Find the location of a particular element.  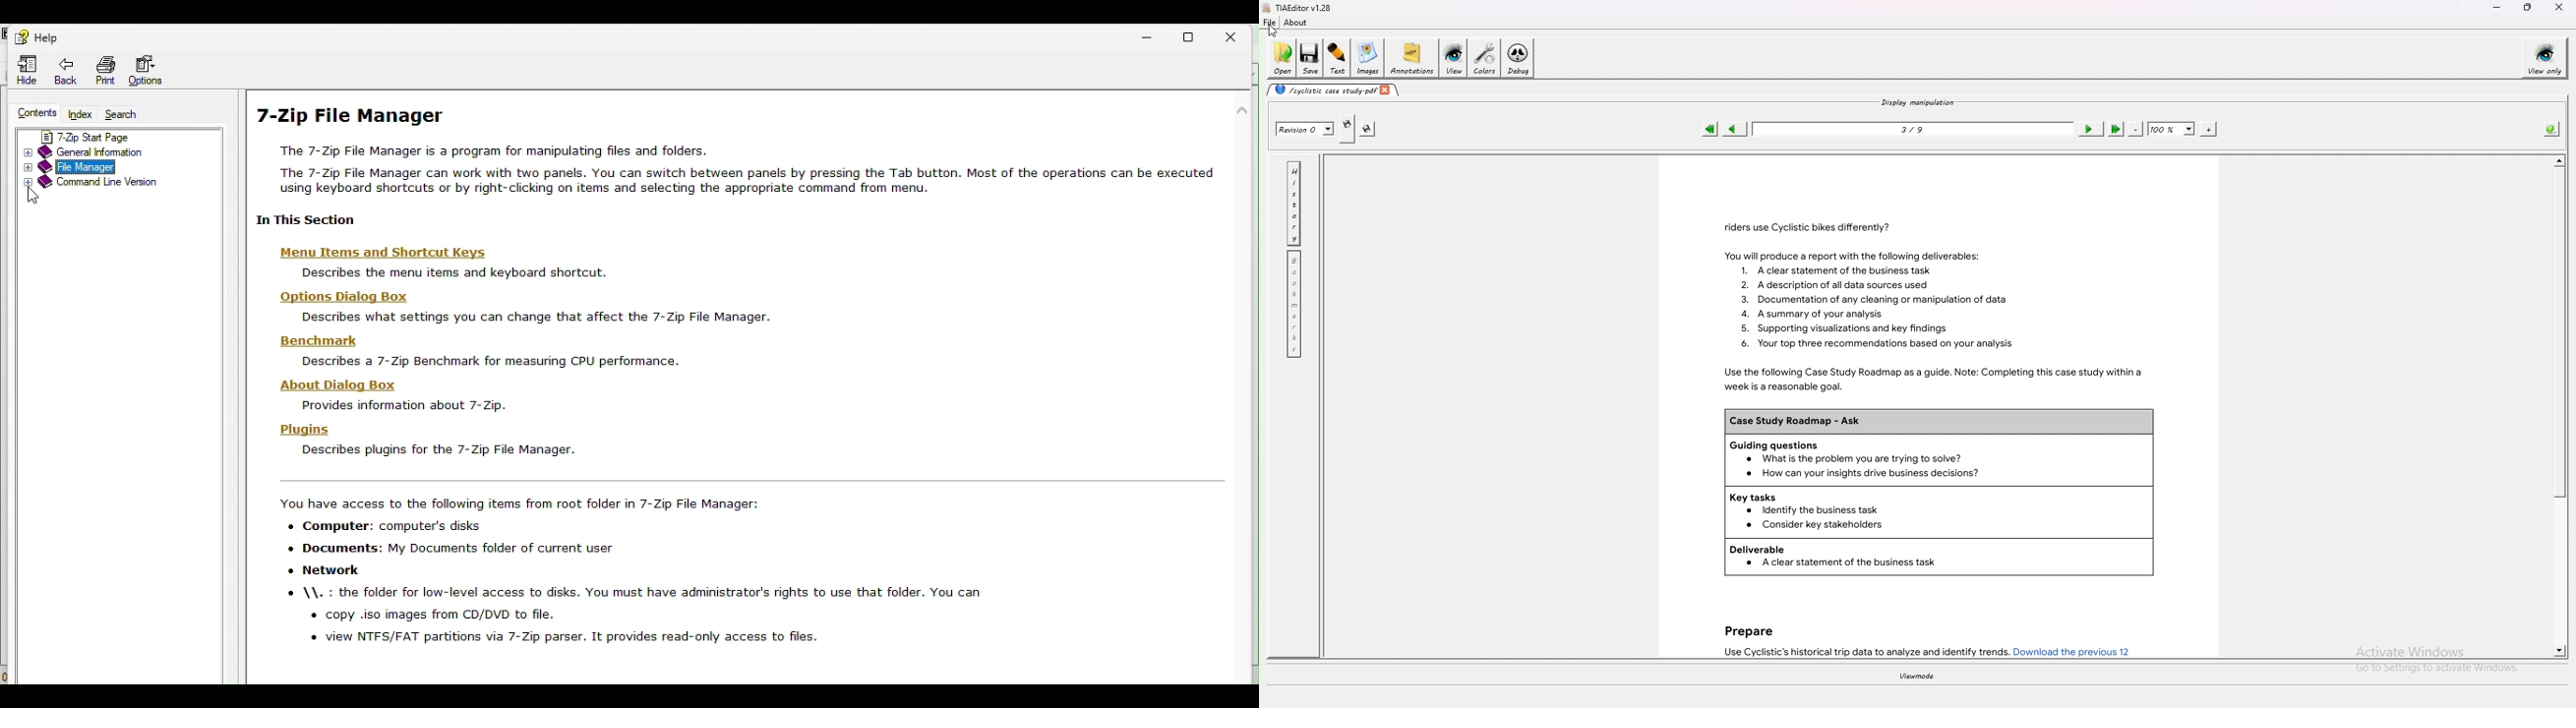

command line version  is located at coordinates (119, 184).